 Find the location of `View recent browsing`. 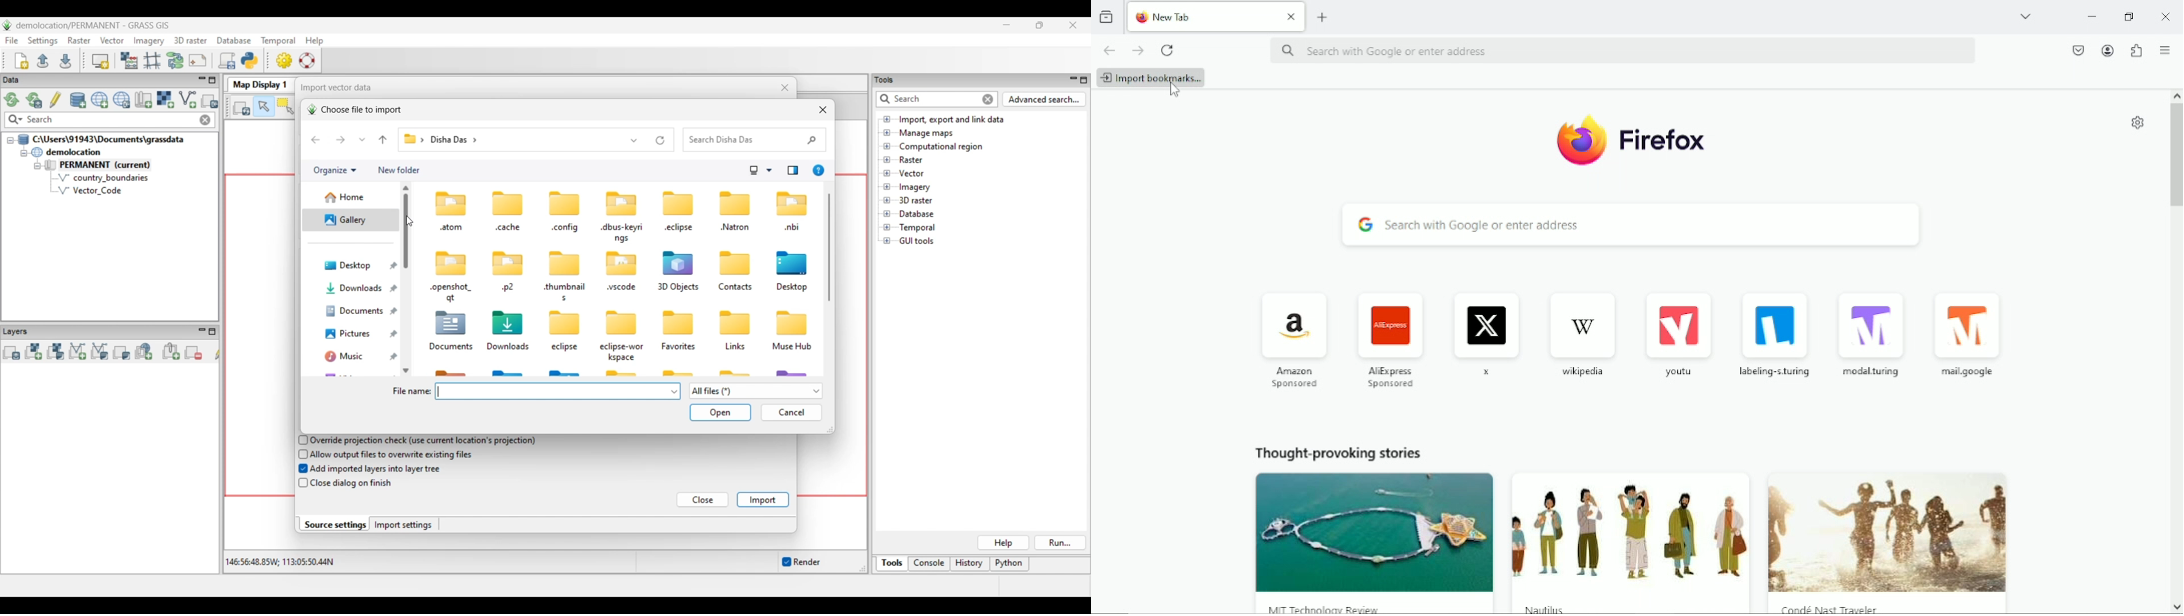

View recent browsing is located at coordinates (1107, 16).